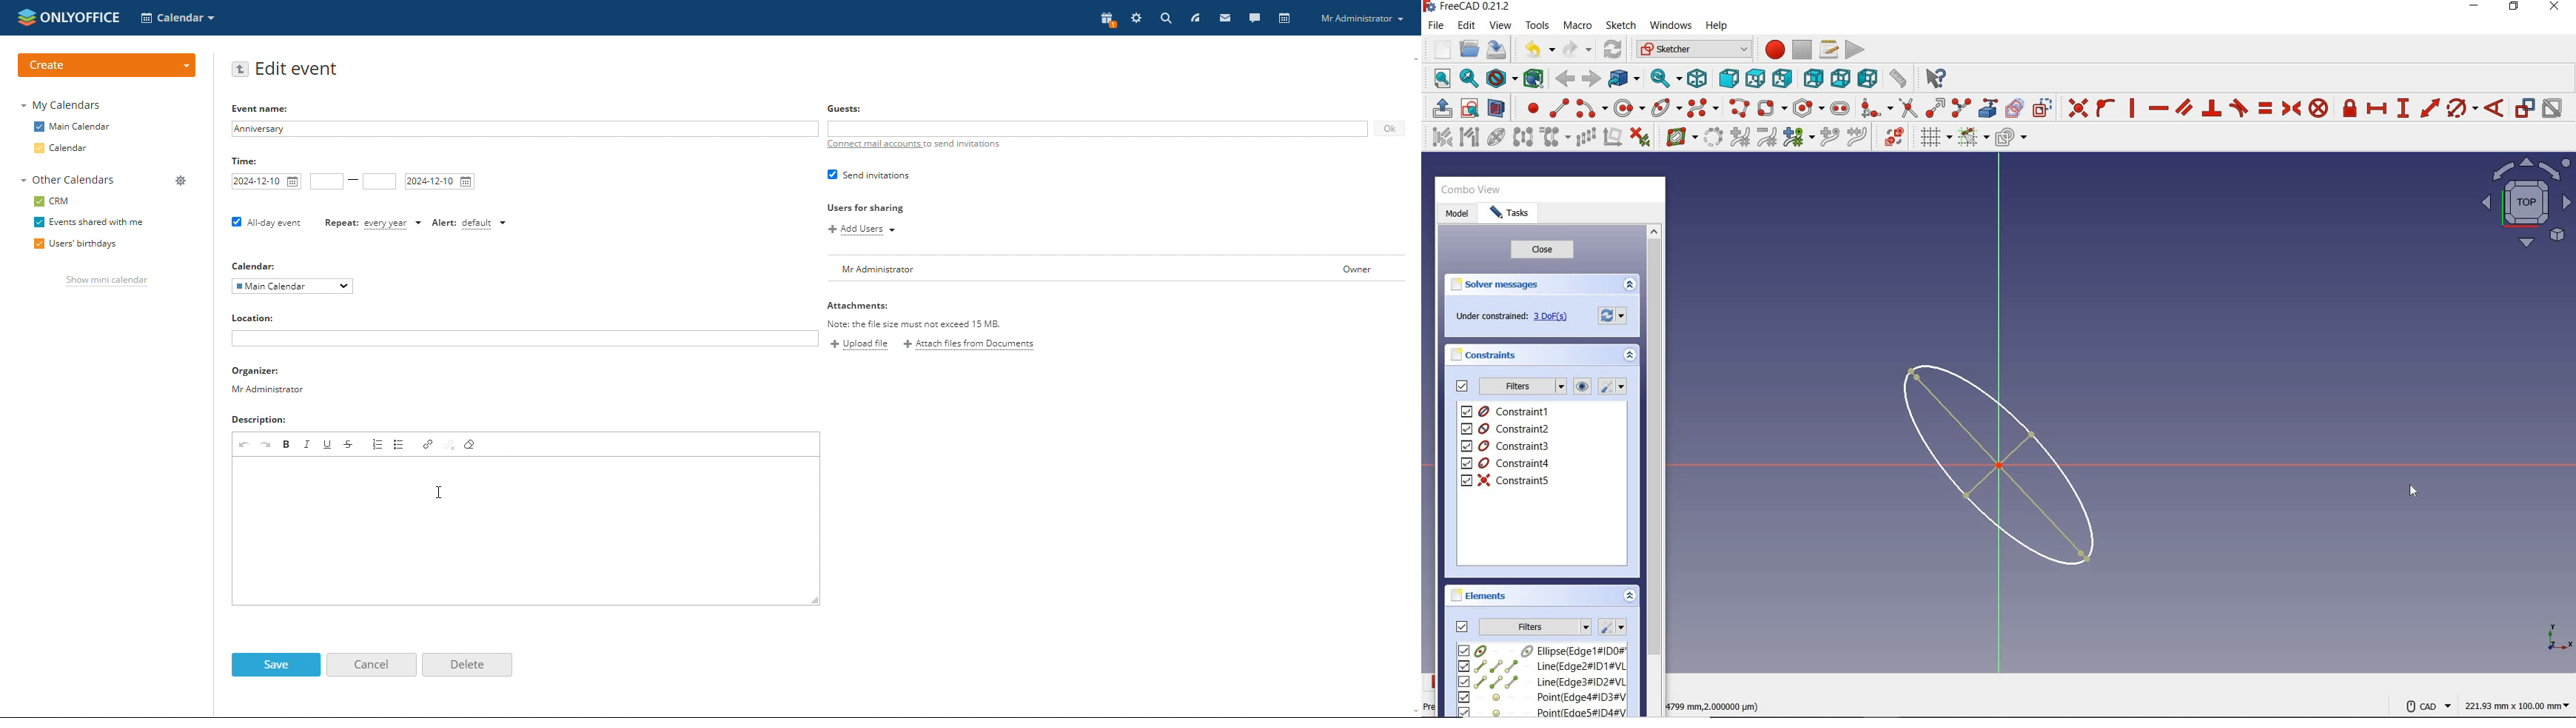  What do you see at coordinates (2351, 108) in the screenshot?
I see `constrin lock` at bounding box center [2351, 108].